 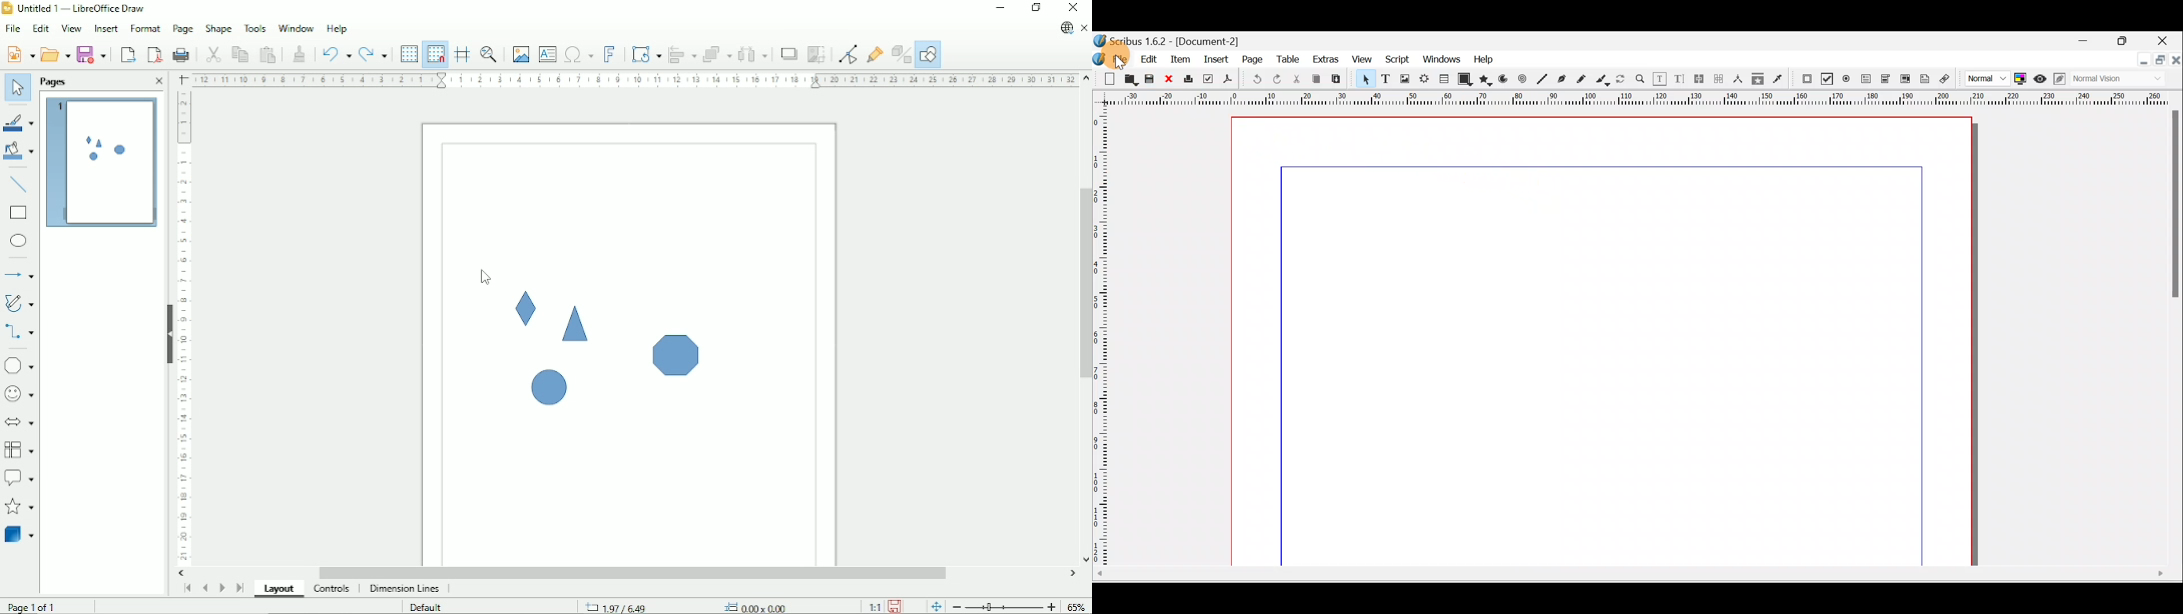 I want to click on Preflight verifier, so click(x=1206, y=78).